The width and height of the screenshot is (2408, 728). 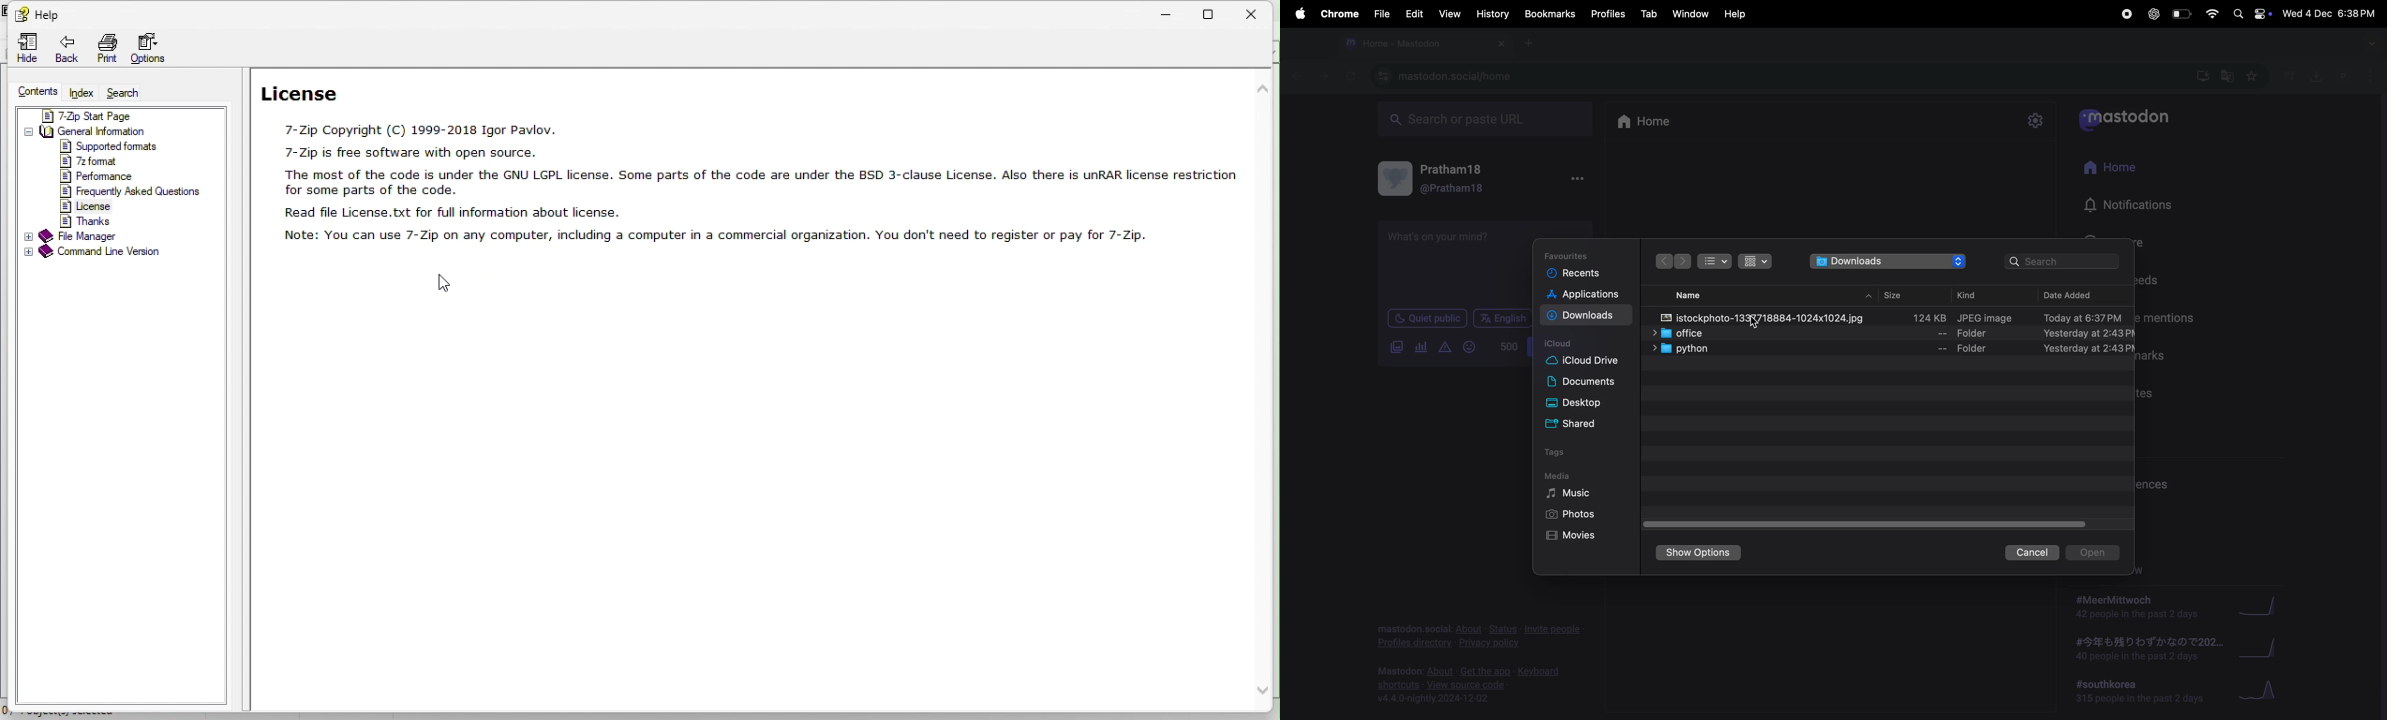 What do you see at coordinates (2329, 14) in the screenshot?
I see `date and time` at bounding box center [2329, 14].